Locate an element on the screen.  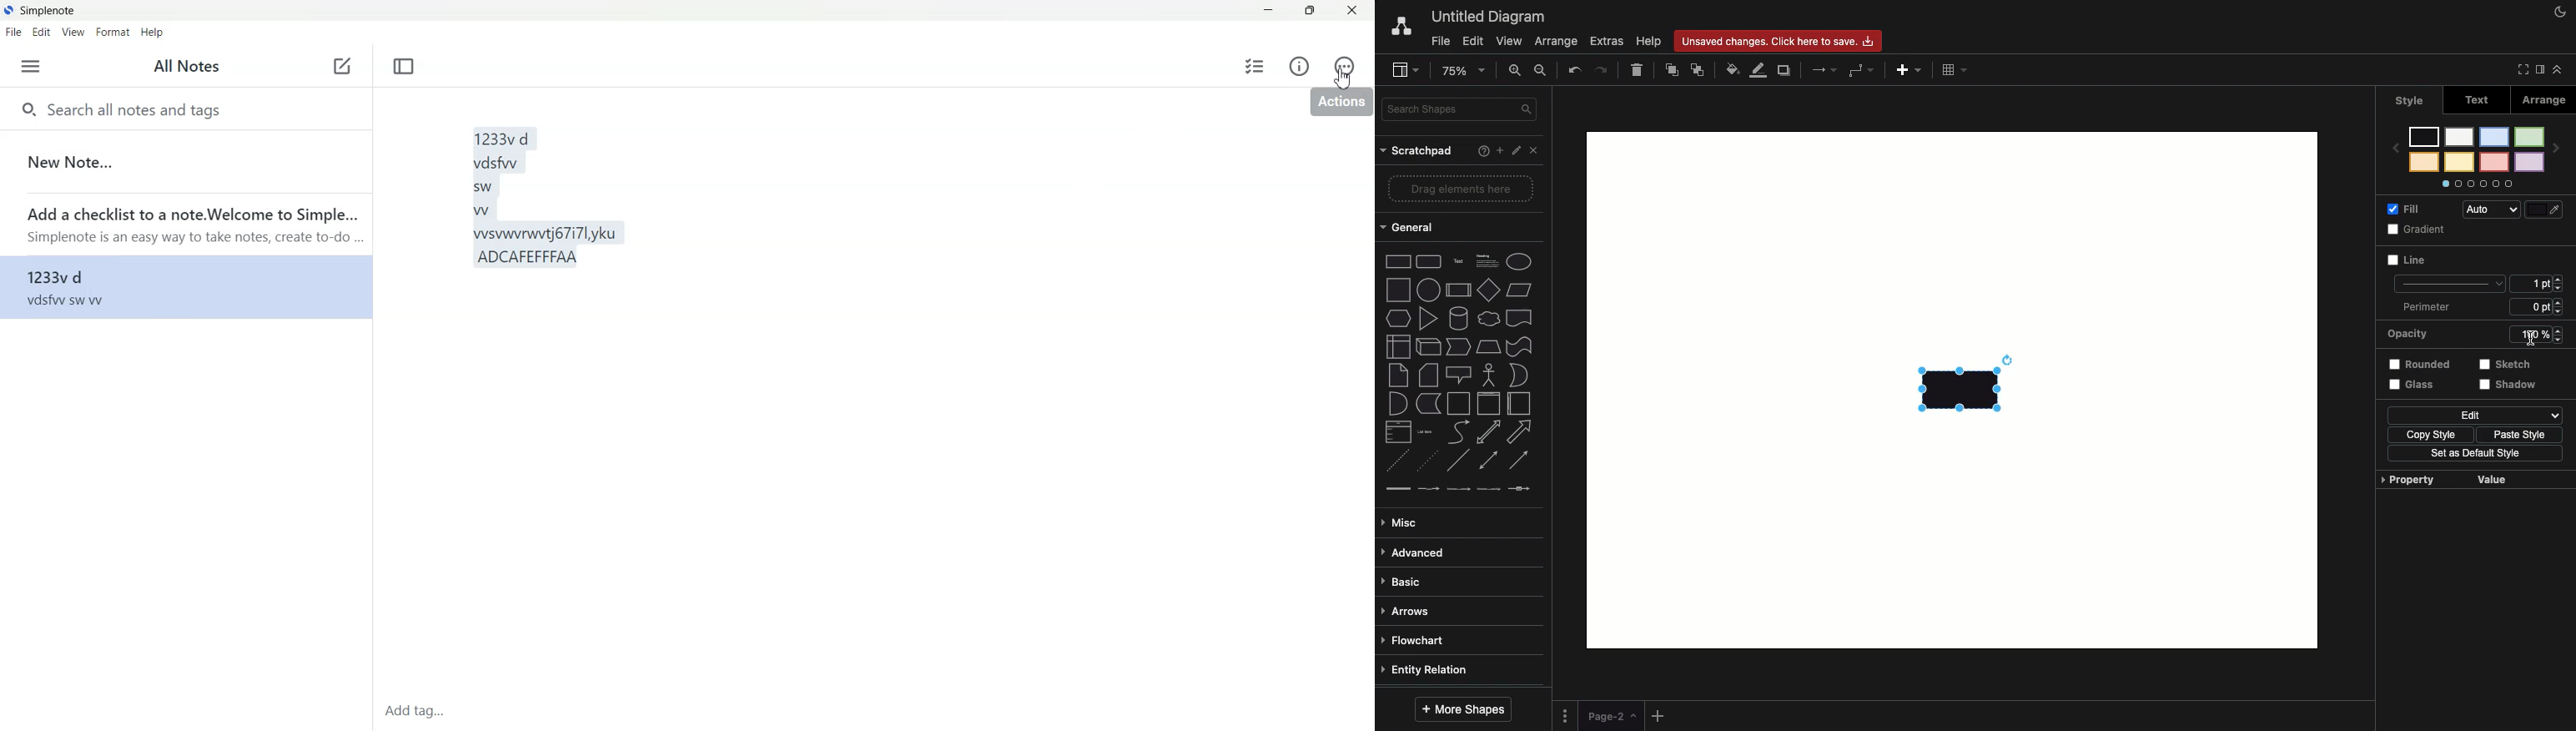
To front is located at coordinates (1672, 69).